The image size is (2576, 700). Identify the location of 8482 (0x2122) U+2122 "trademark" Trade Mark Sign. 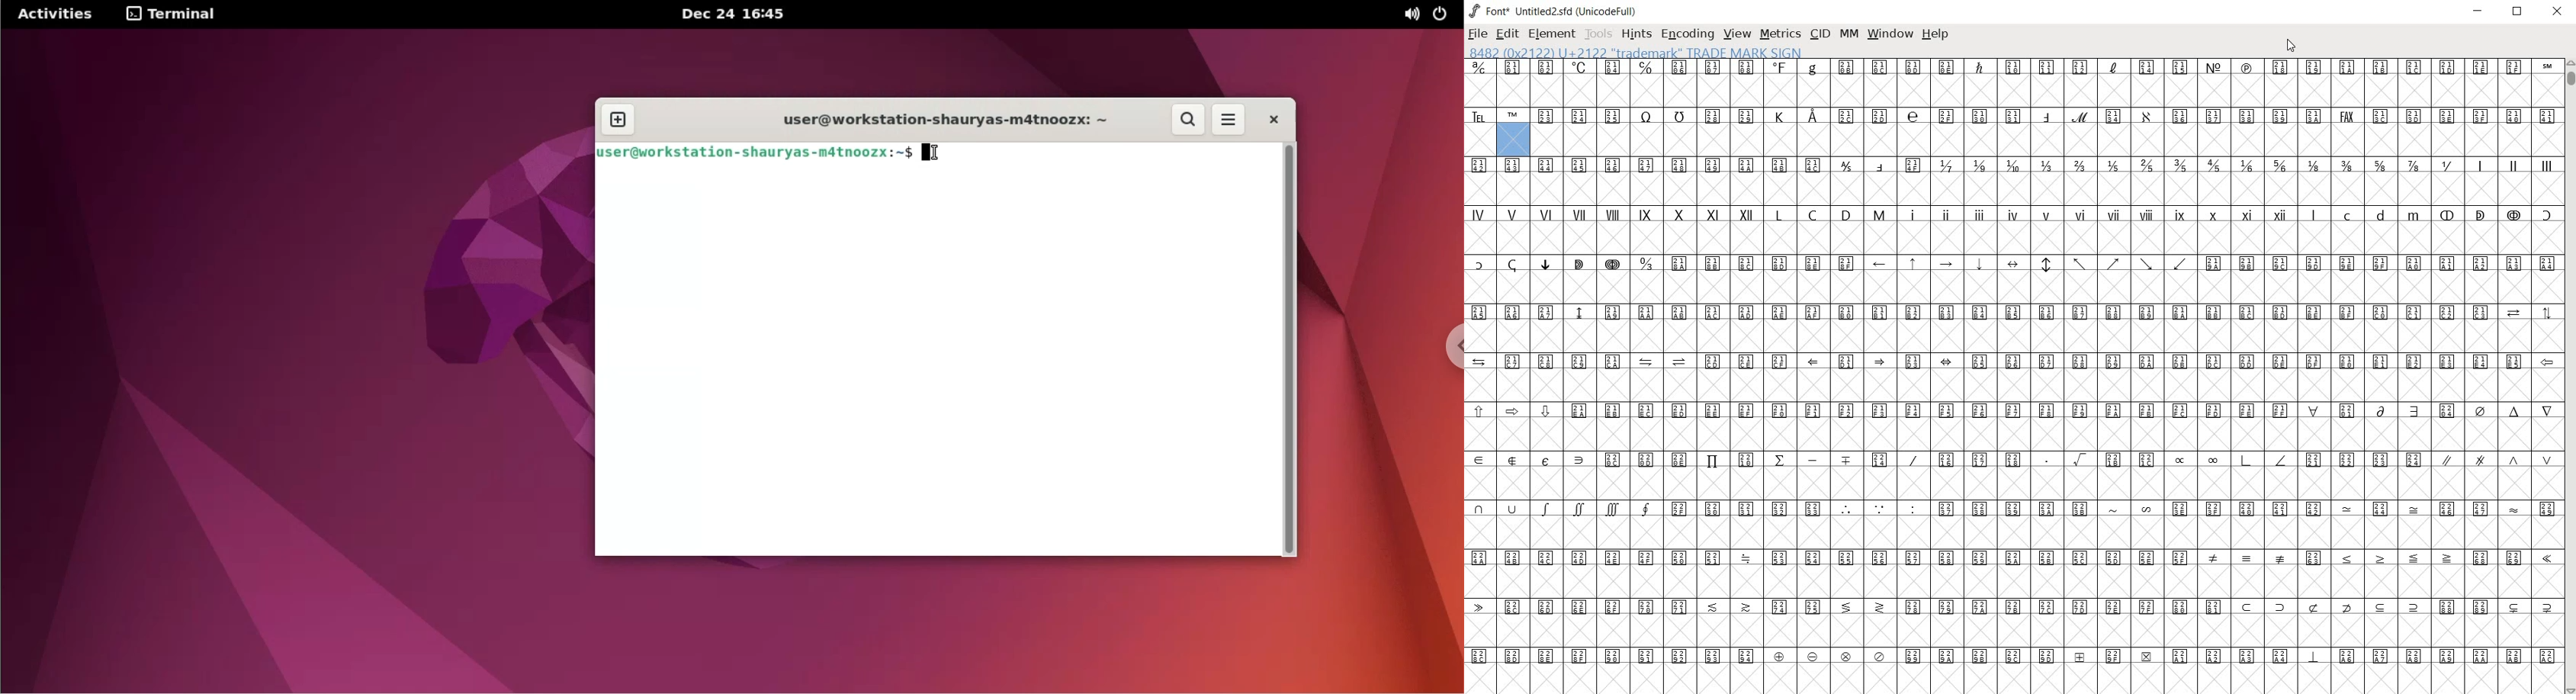
(1634, 52).